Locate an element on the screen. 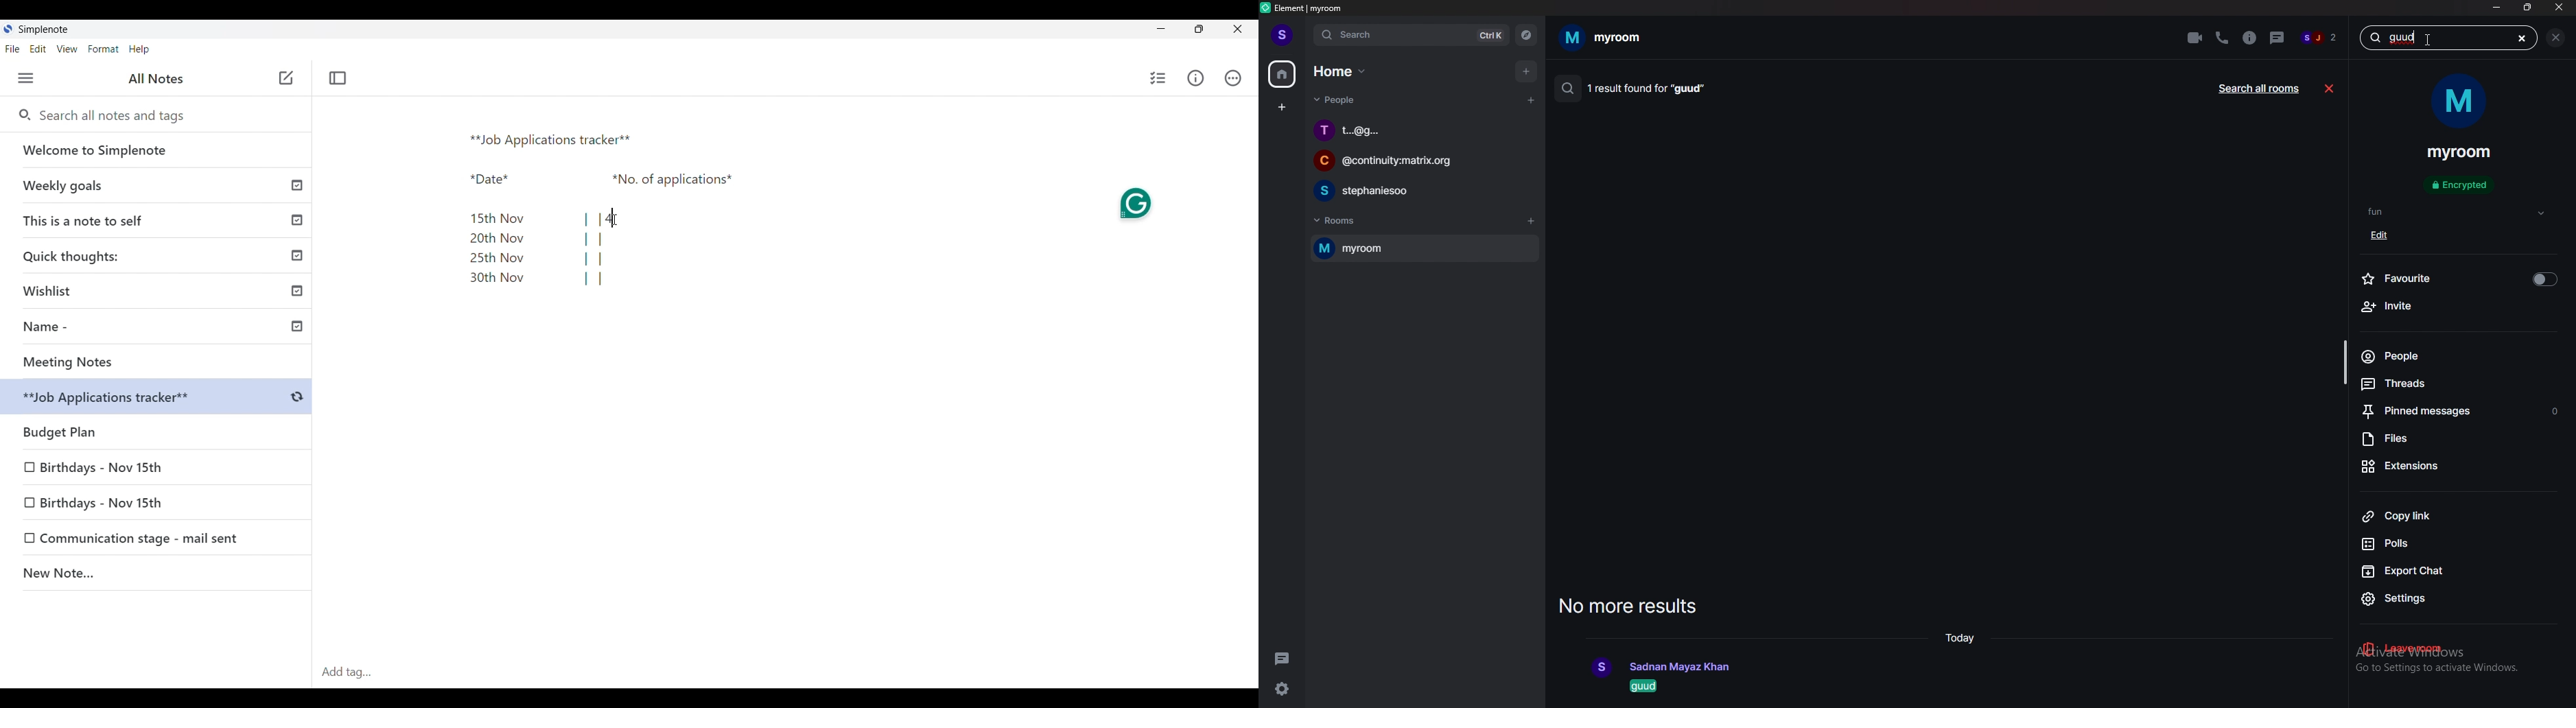 The width and height of the screenshot is (2576, 728). threads is located at coordinates (1285, 659).